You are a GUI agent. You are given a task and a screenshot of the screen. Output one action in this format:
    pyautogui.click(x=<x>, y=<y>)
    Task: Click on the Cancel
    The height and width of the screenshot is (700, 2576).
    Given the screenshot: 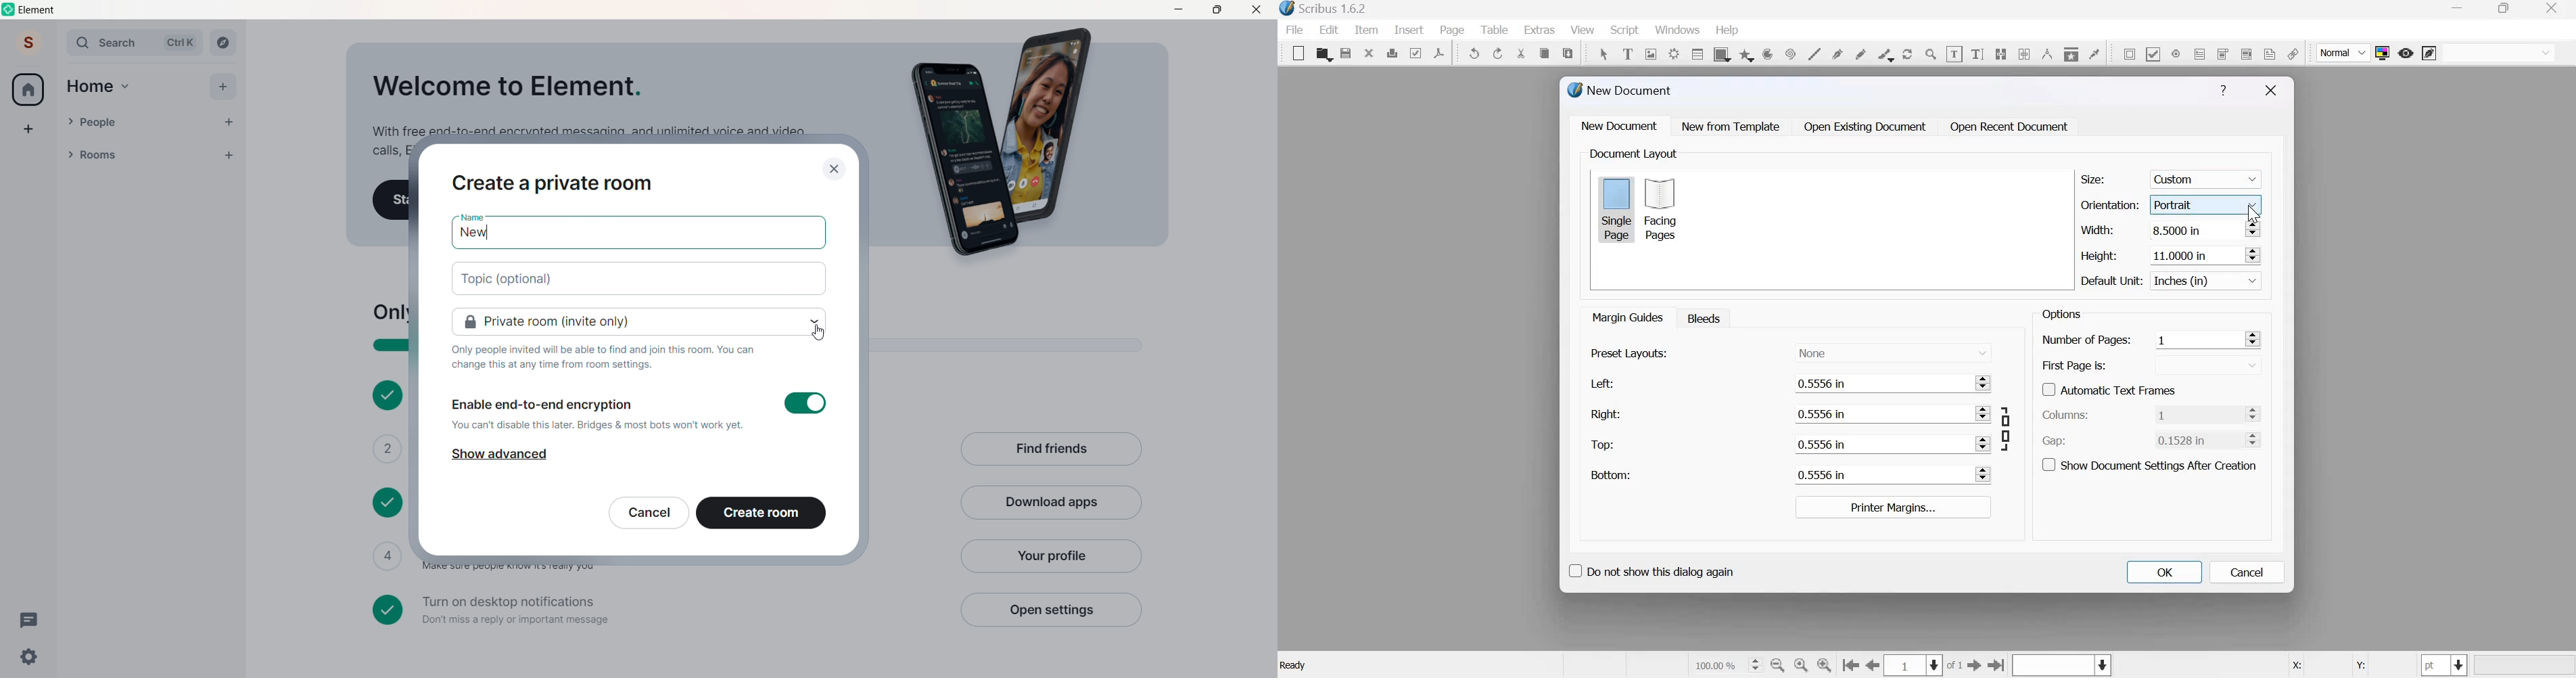 What is the action you would take?
    pyautogui.click(x=2247, y=572)
    